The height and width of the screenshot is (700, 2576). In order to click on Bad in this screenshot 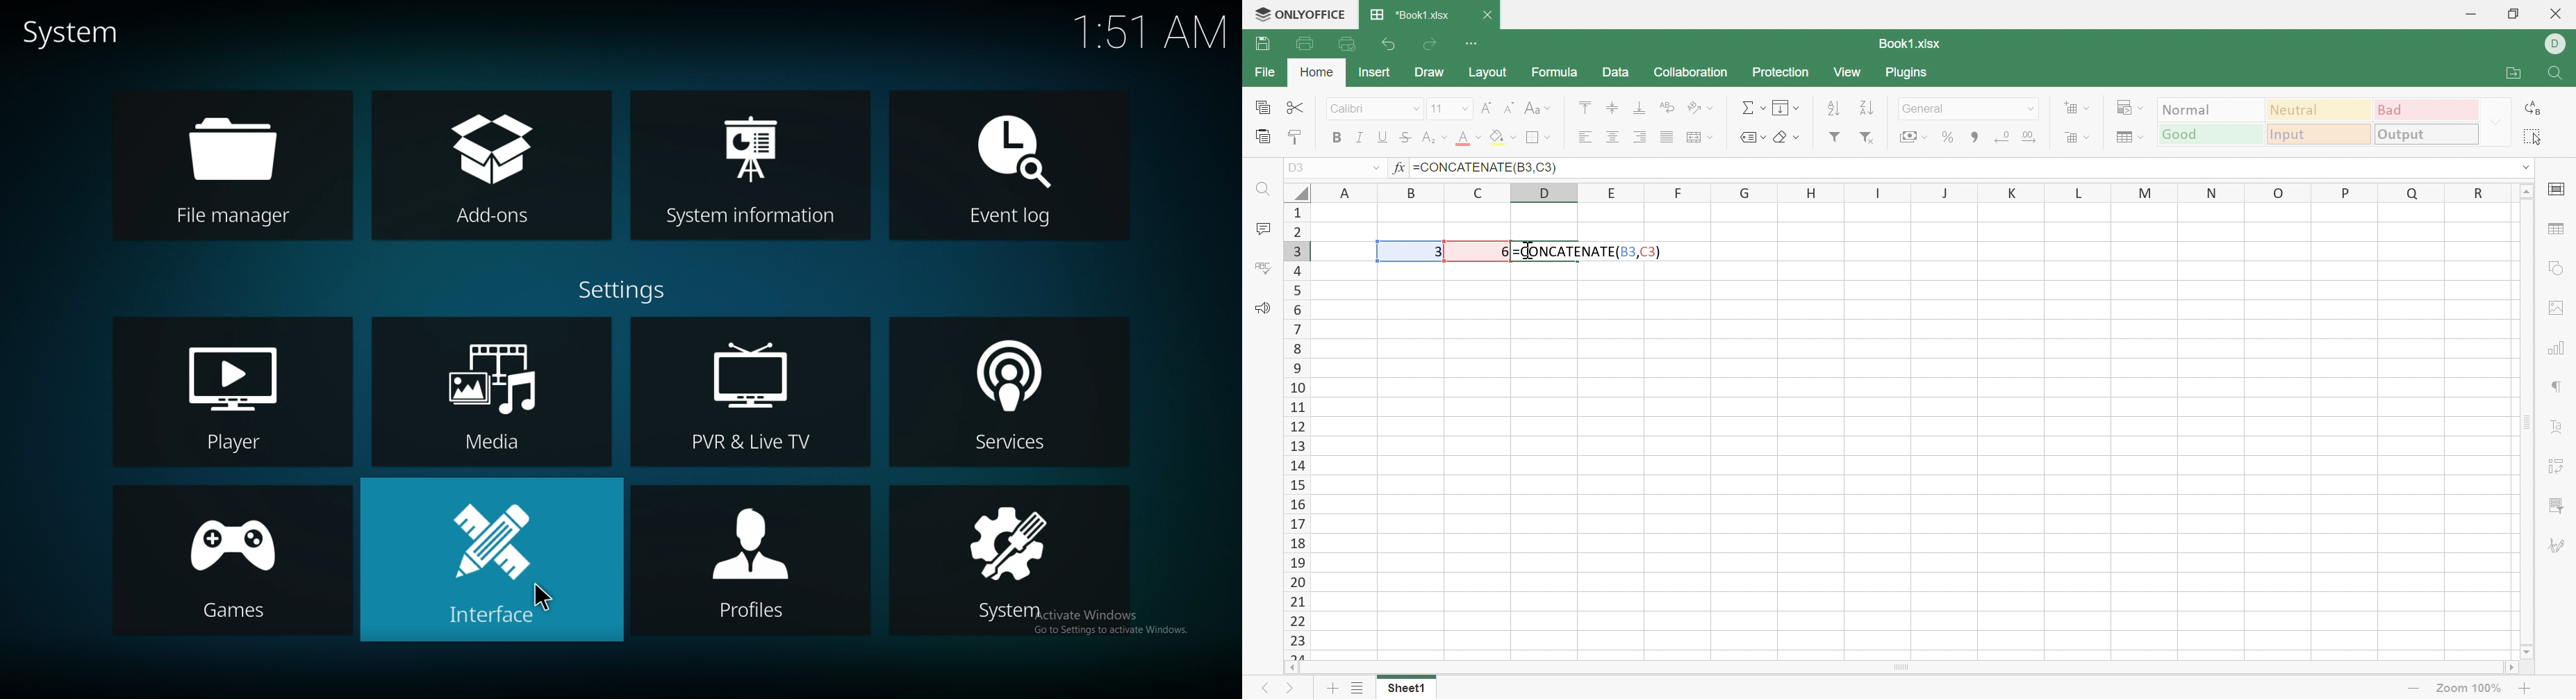, I will do `click(2427, 113)`.